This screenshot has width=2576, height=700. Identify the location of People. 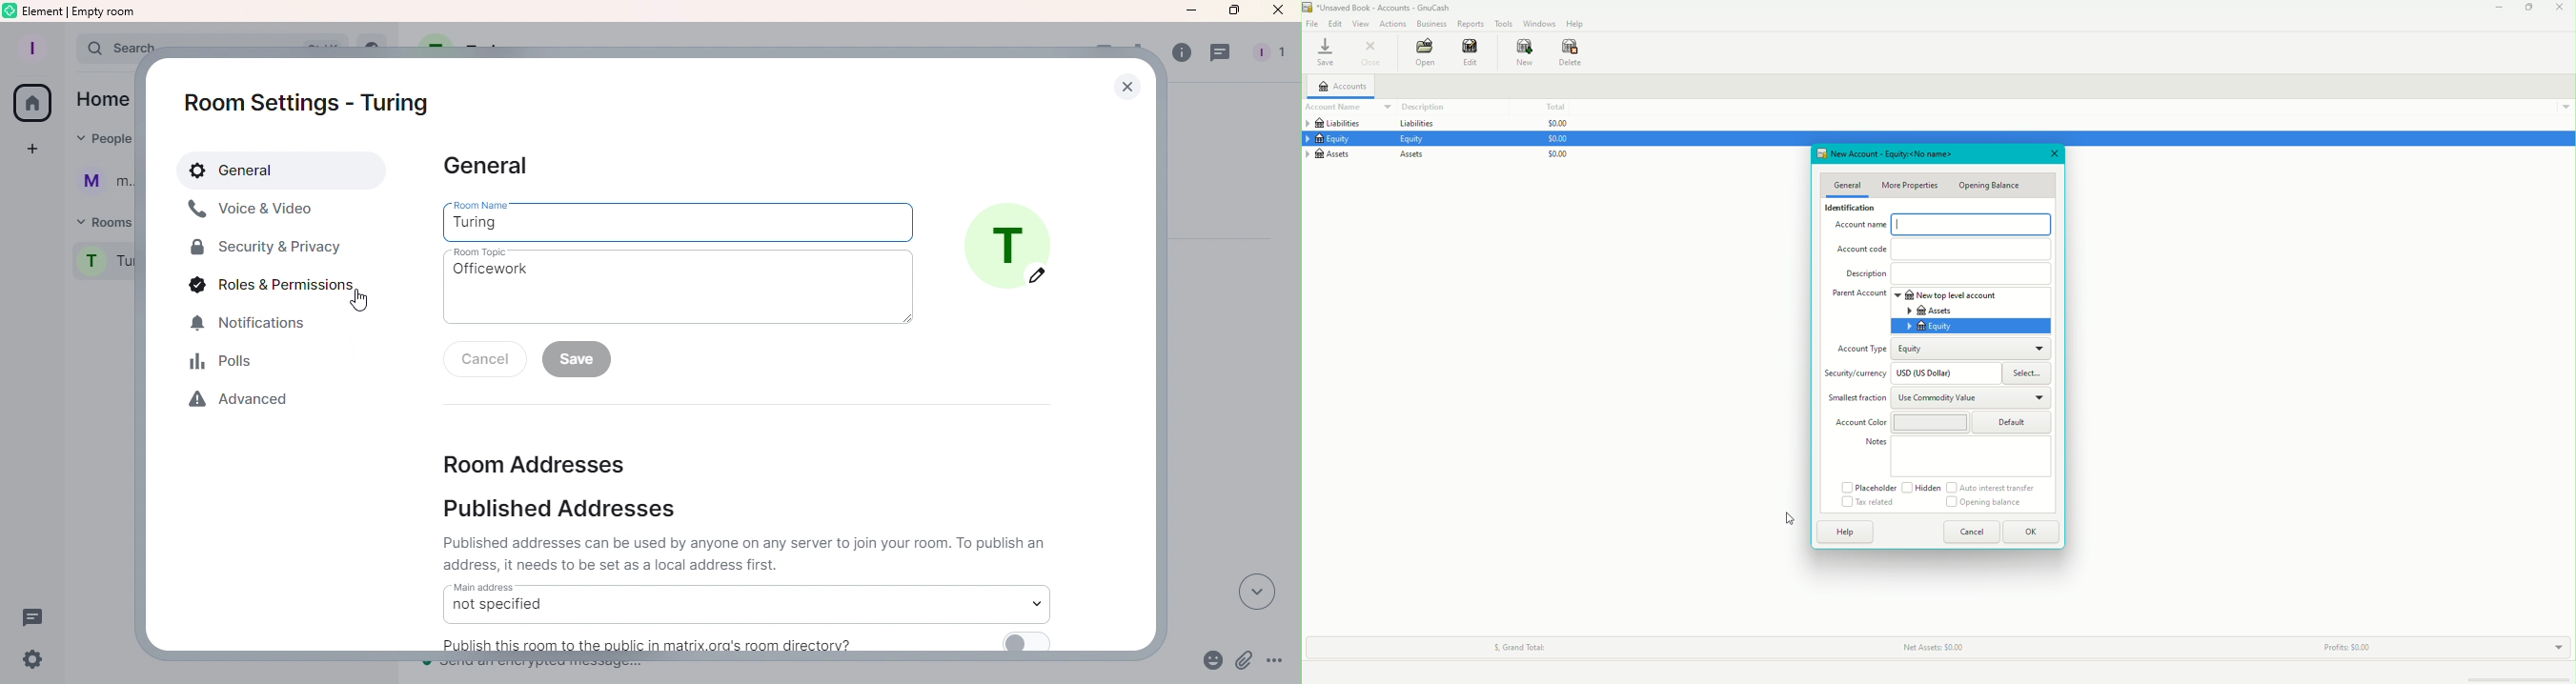
(105, 140).